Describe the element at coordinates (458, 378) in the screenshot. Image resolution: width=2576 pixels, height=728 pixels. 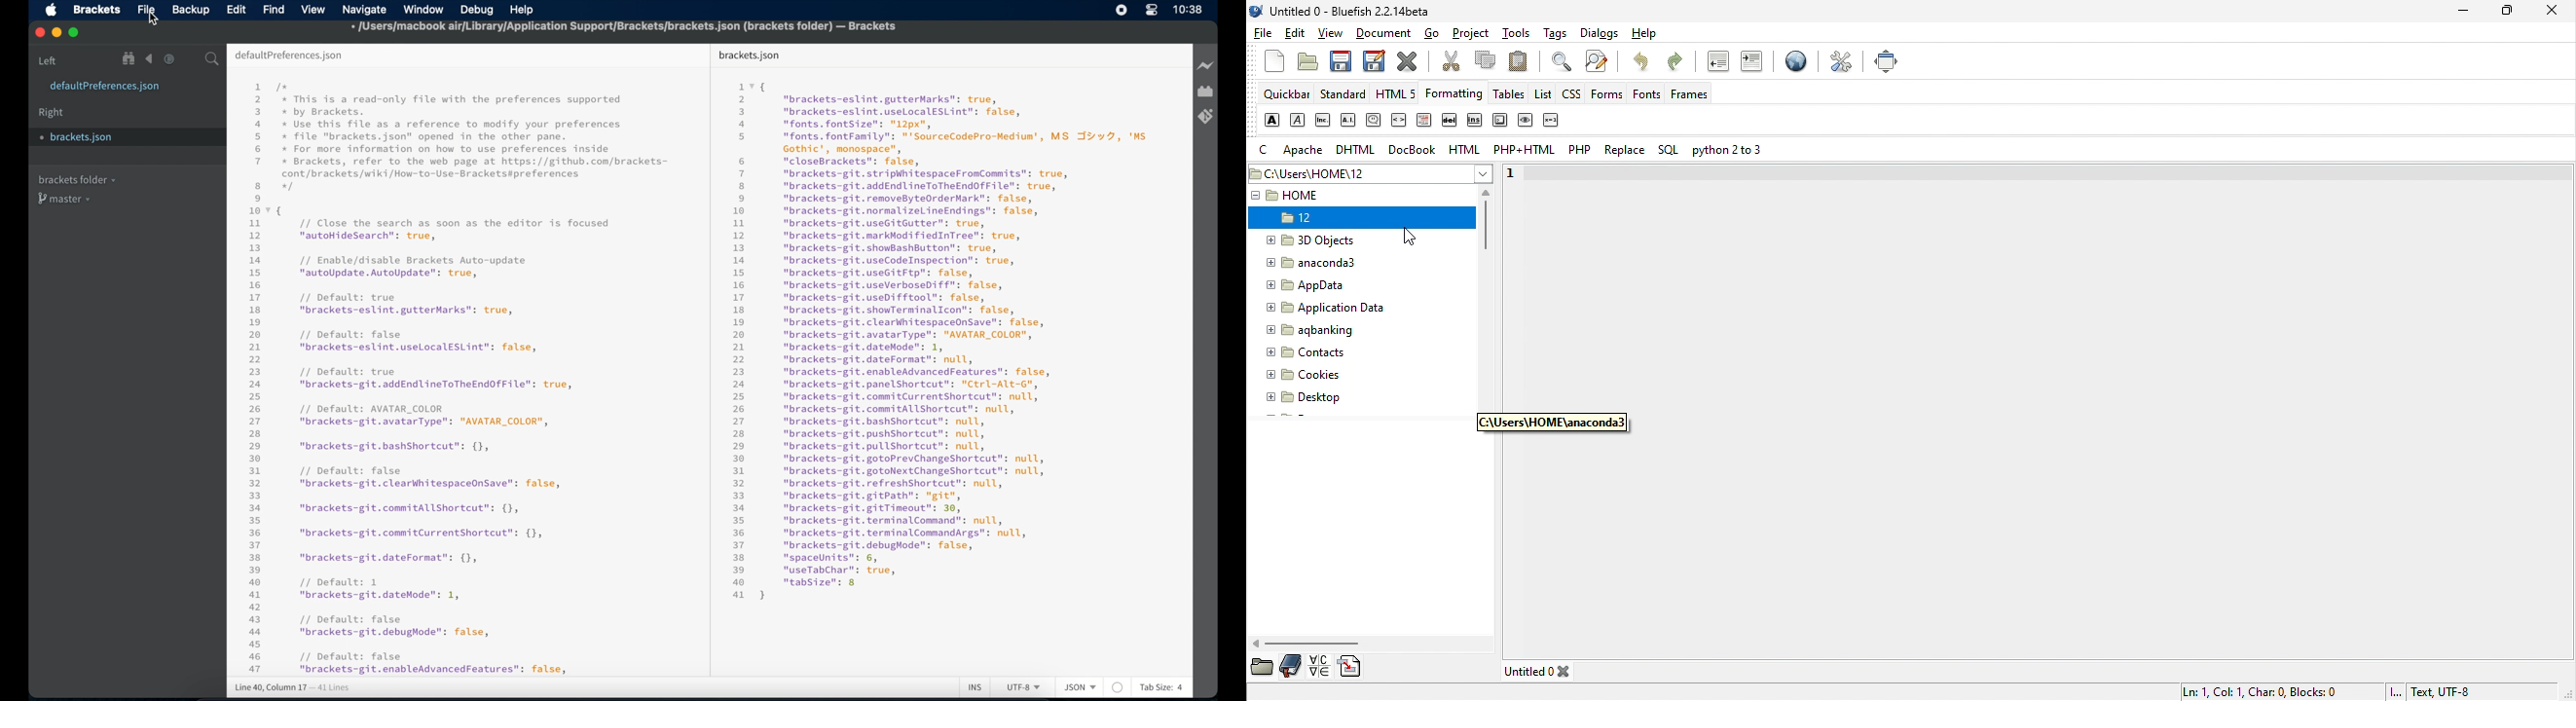
I see `json syntax` at that location.